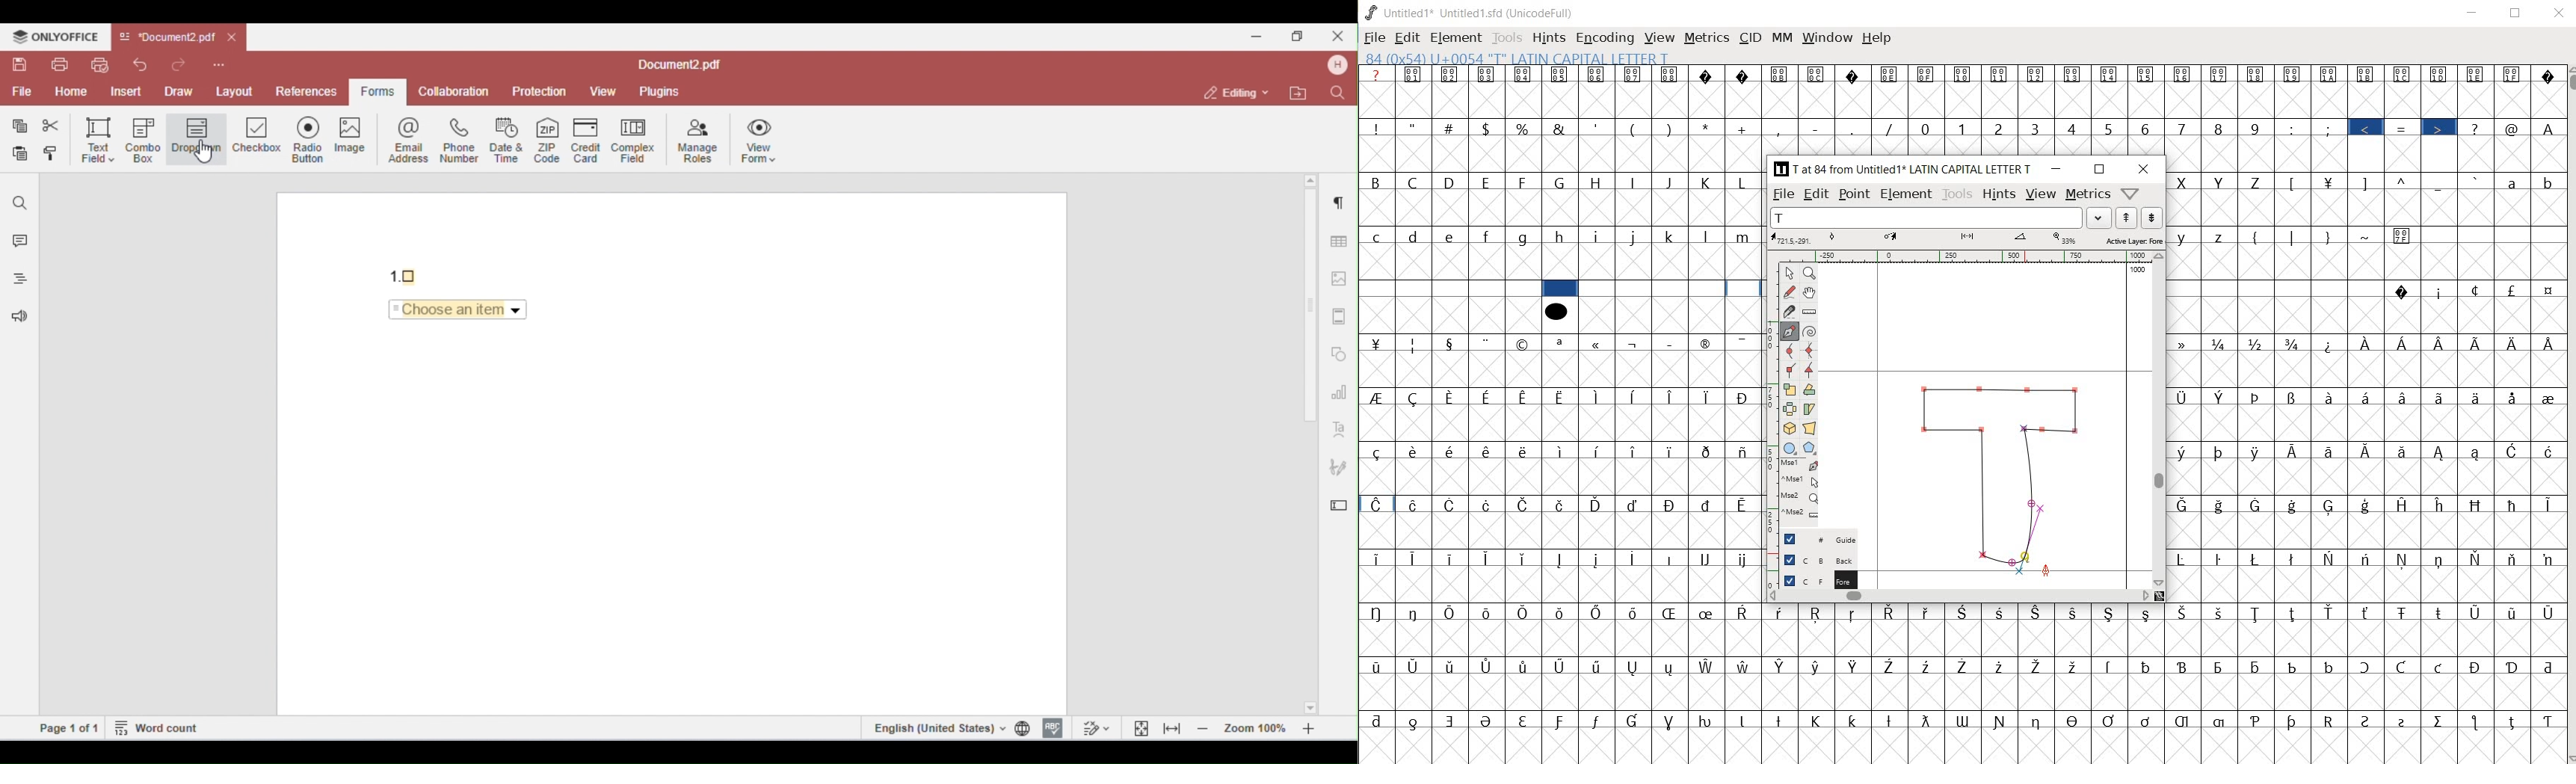  What do you see at coordinates (2405, 181) in the screenshot?
I see `^` at bounding box center [2405, 181].